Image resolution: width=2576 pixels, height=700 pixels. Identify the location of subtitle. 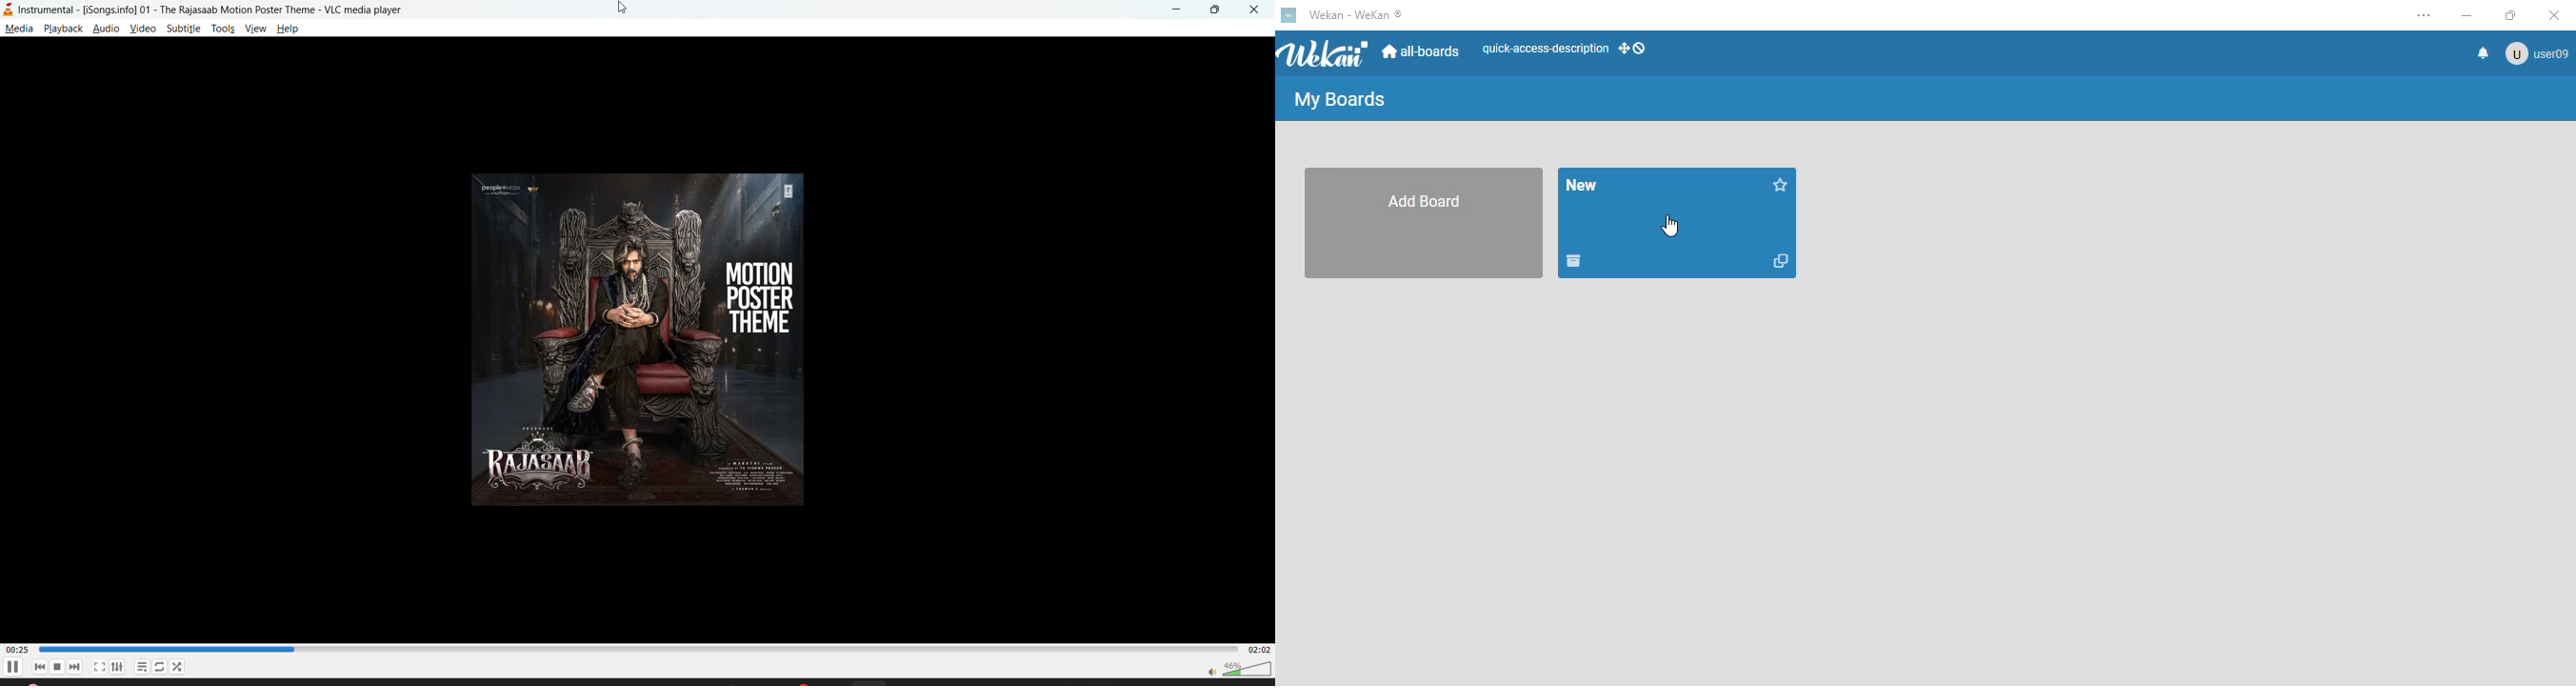
(186, 31).